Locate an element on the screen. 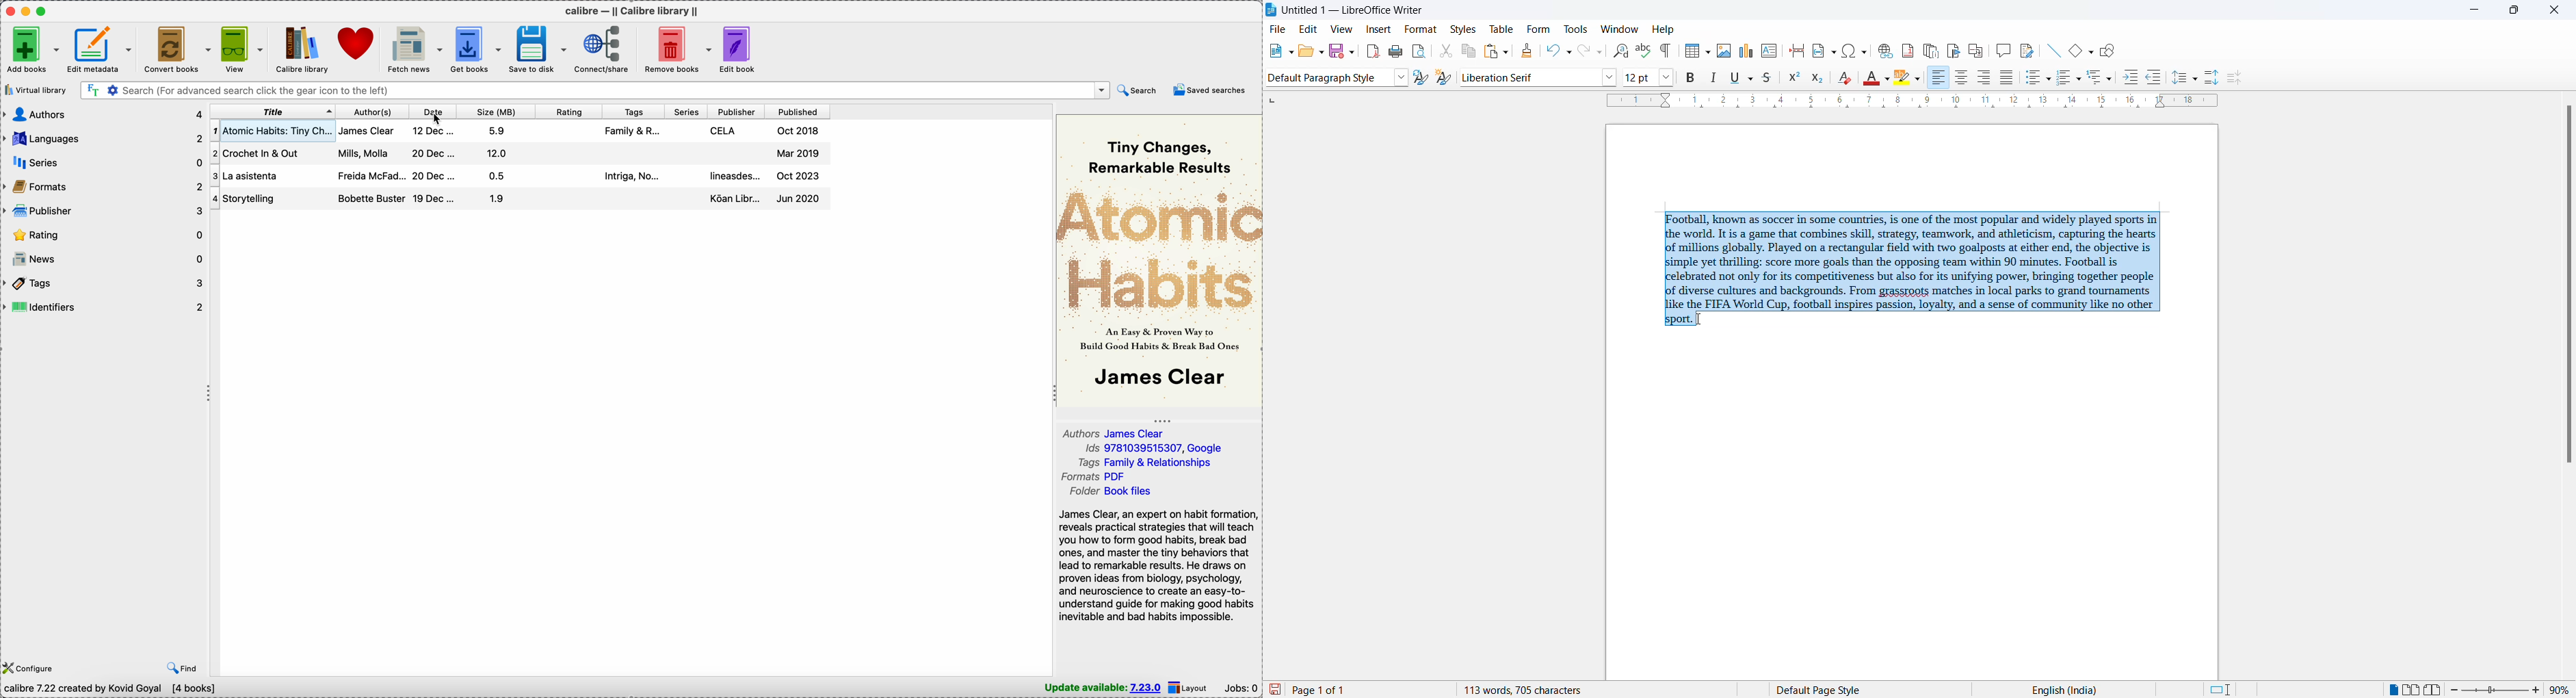 This screenshot has height=700, width=2576. insert table is located at coordinates (1690, 51).